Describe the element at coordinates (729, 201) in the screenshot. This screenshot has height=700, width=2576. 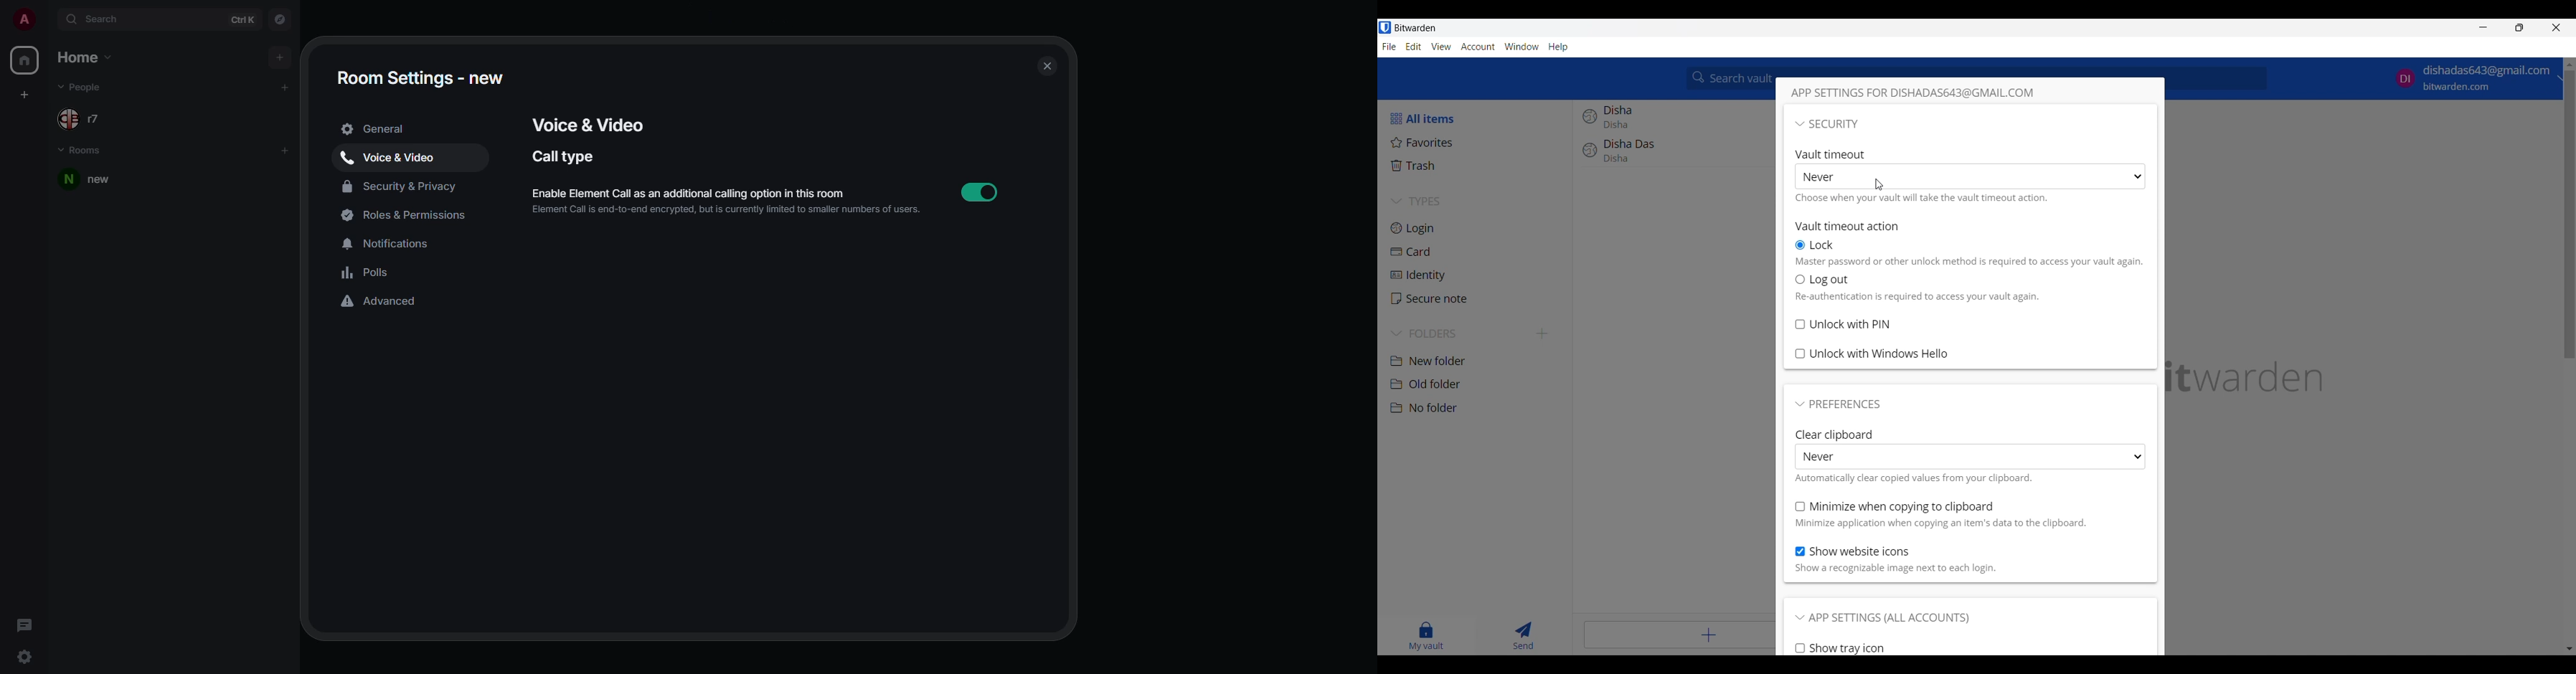
I see `enable element call as an additional calling option in this room. element calling is end-to-end encrypted, but it is currently restricted to a smaller number of users.` at that location.